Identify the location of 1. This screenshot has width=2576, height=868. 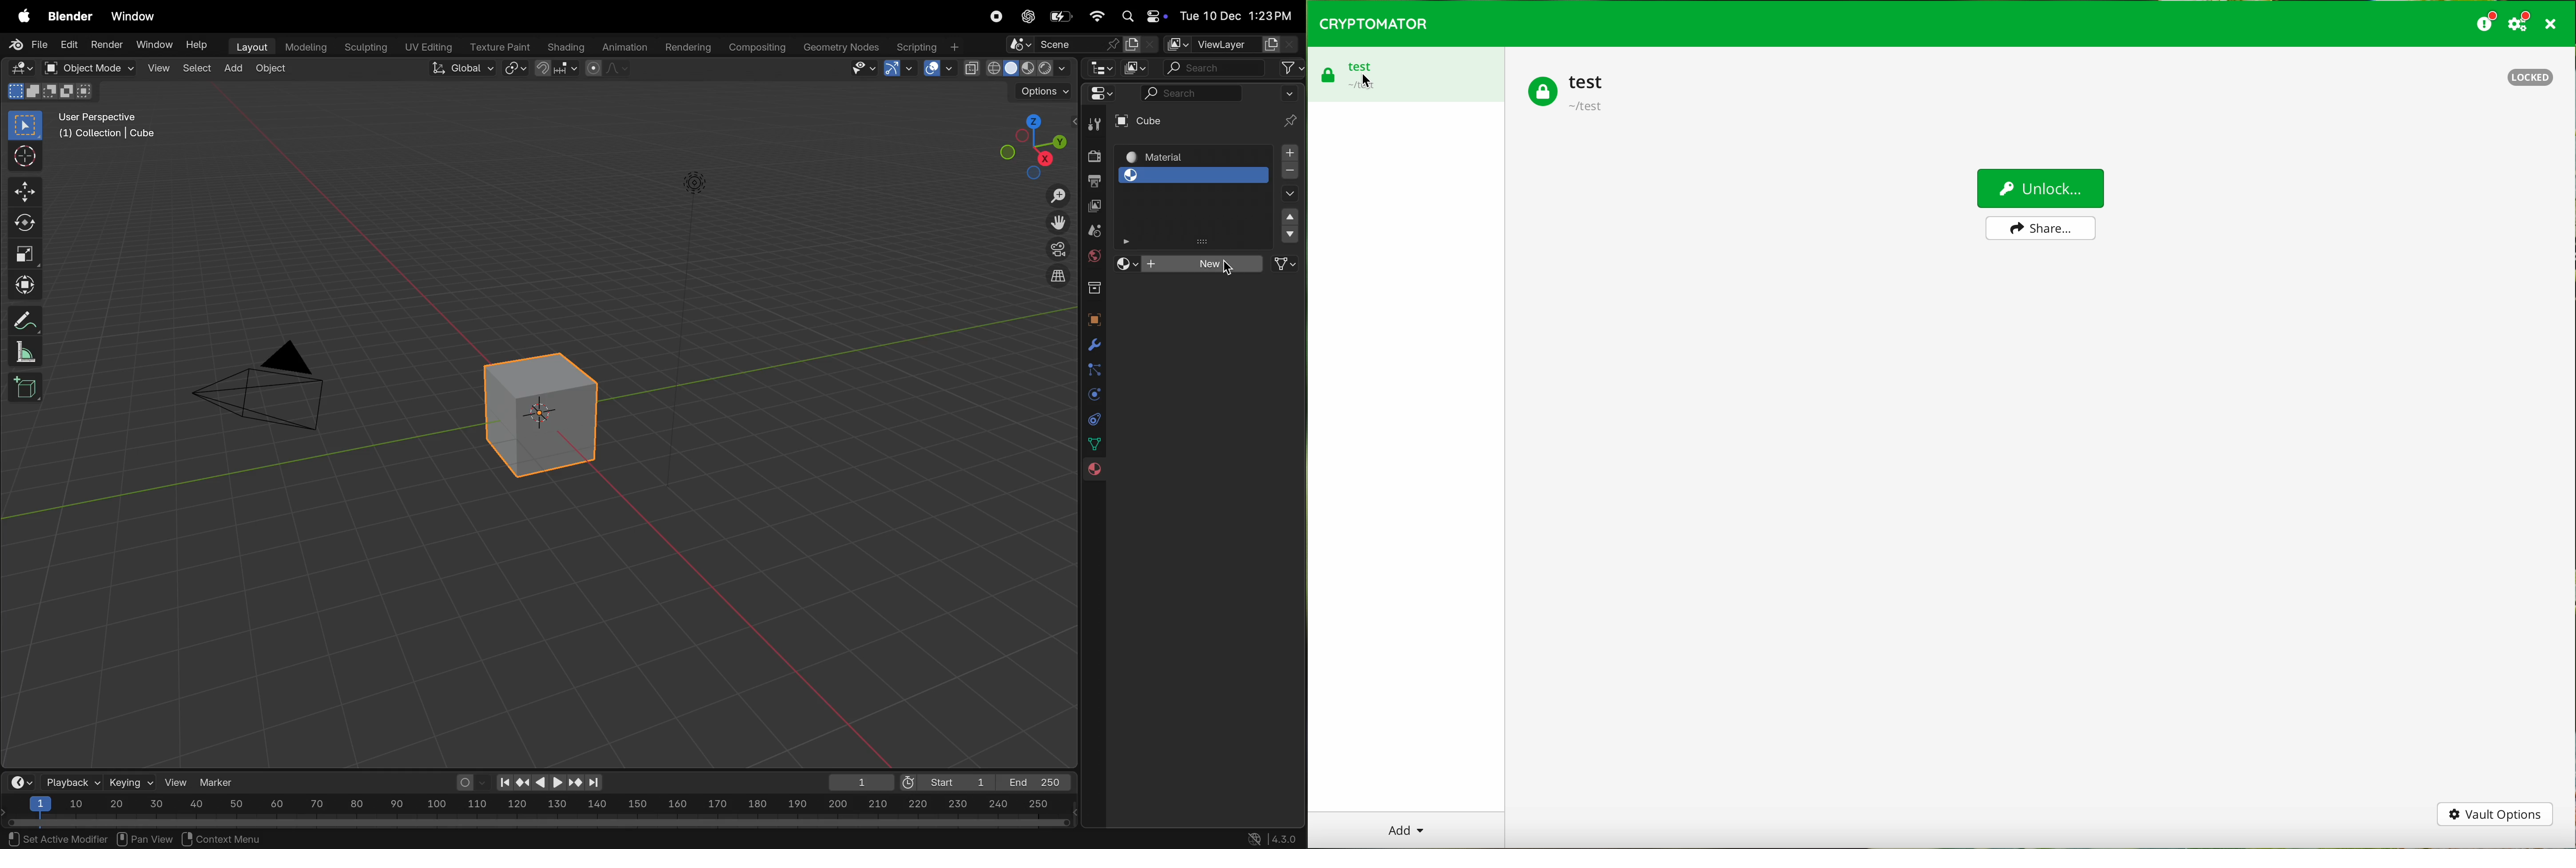
(857, 782).